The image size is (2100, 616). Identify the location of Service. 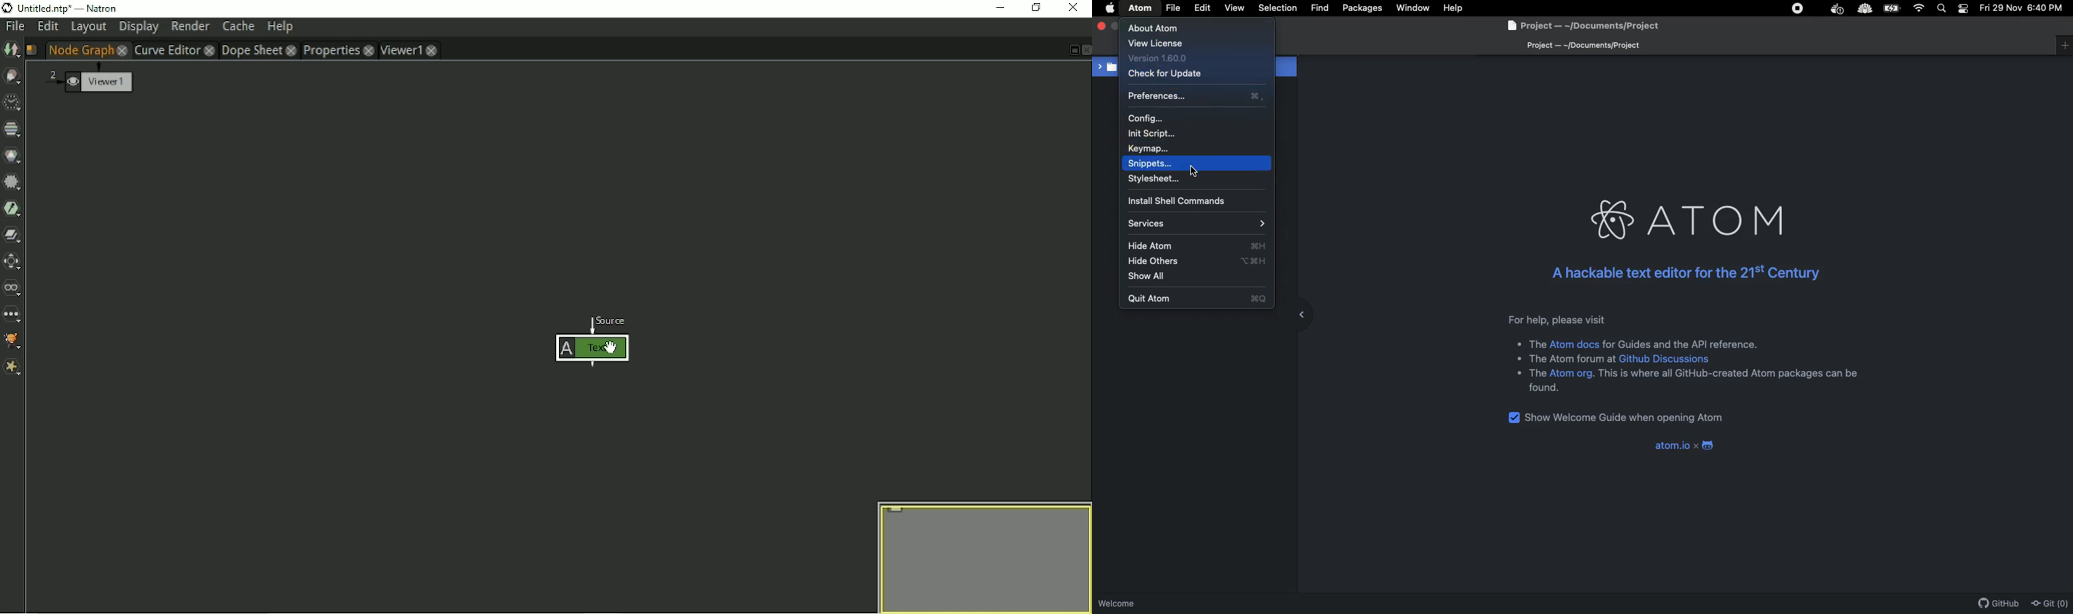
(1198, 224).